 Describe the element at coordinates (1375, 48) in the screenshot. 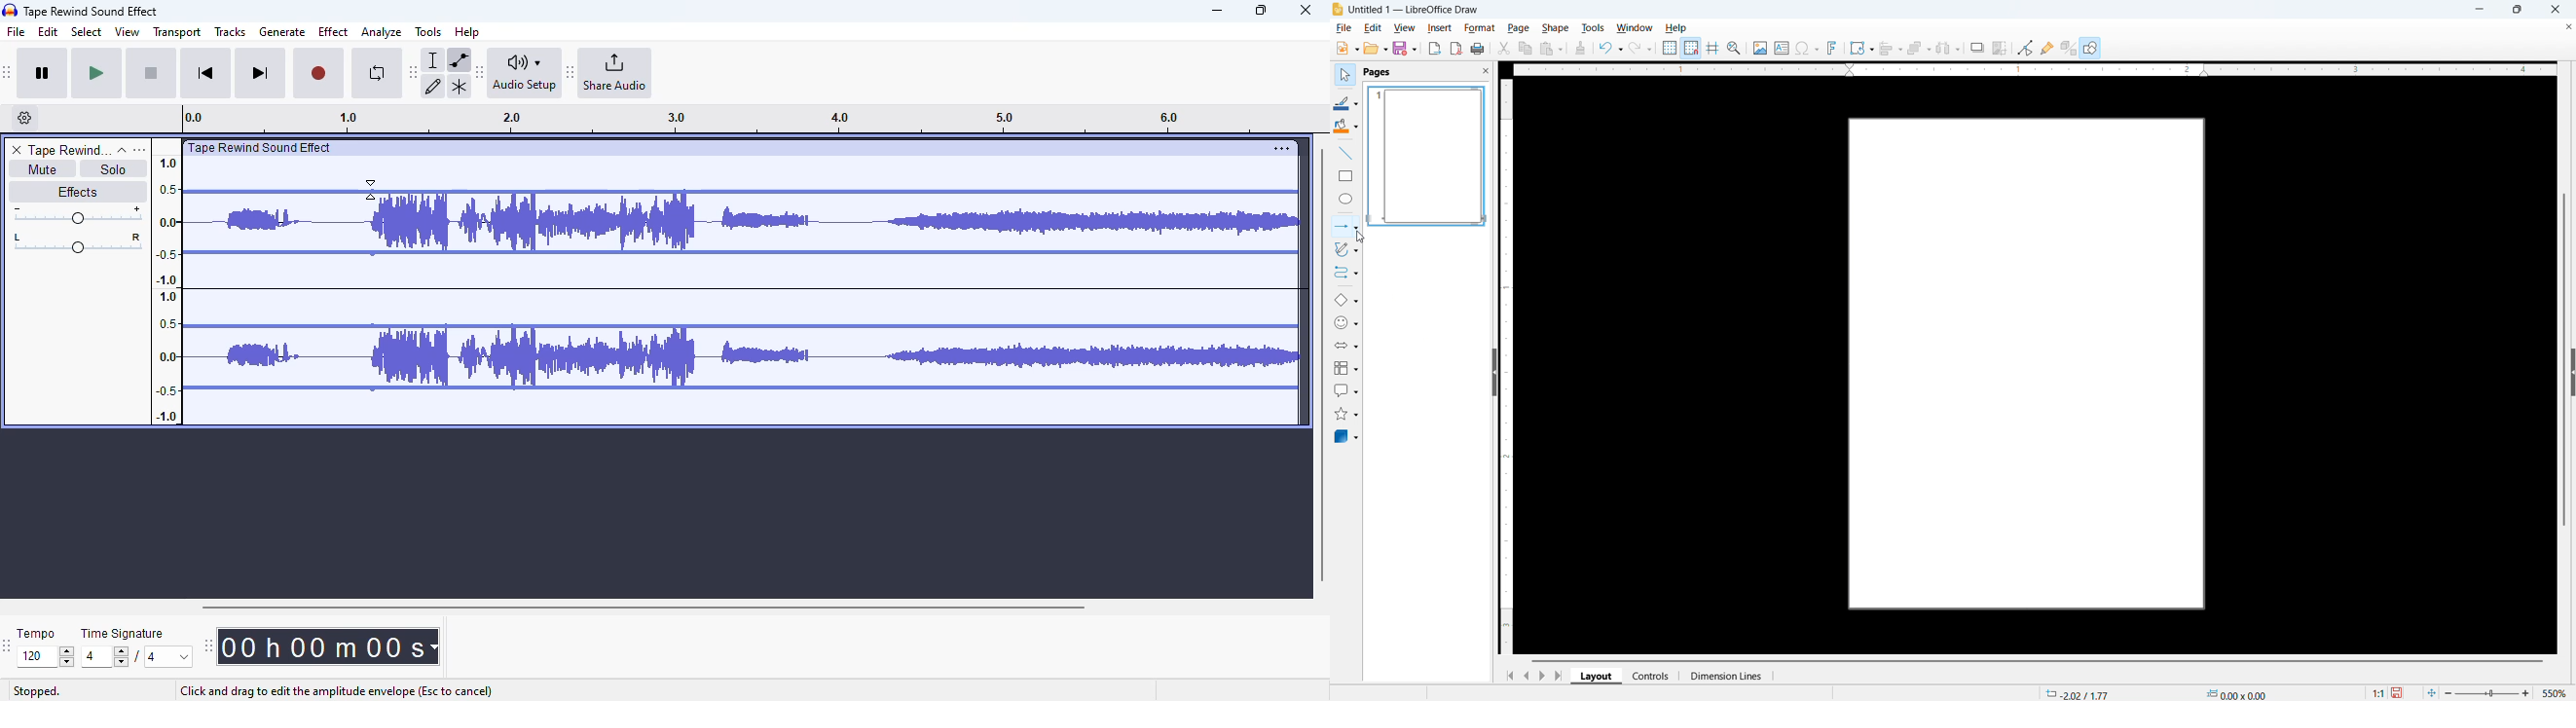

I see `open ` at that location.